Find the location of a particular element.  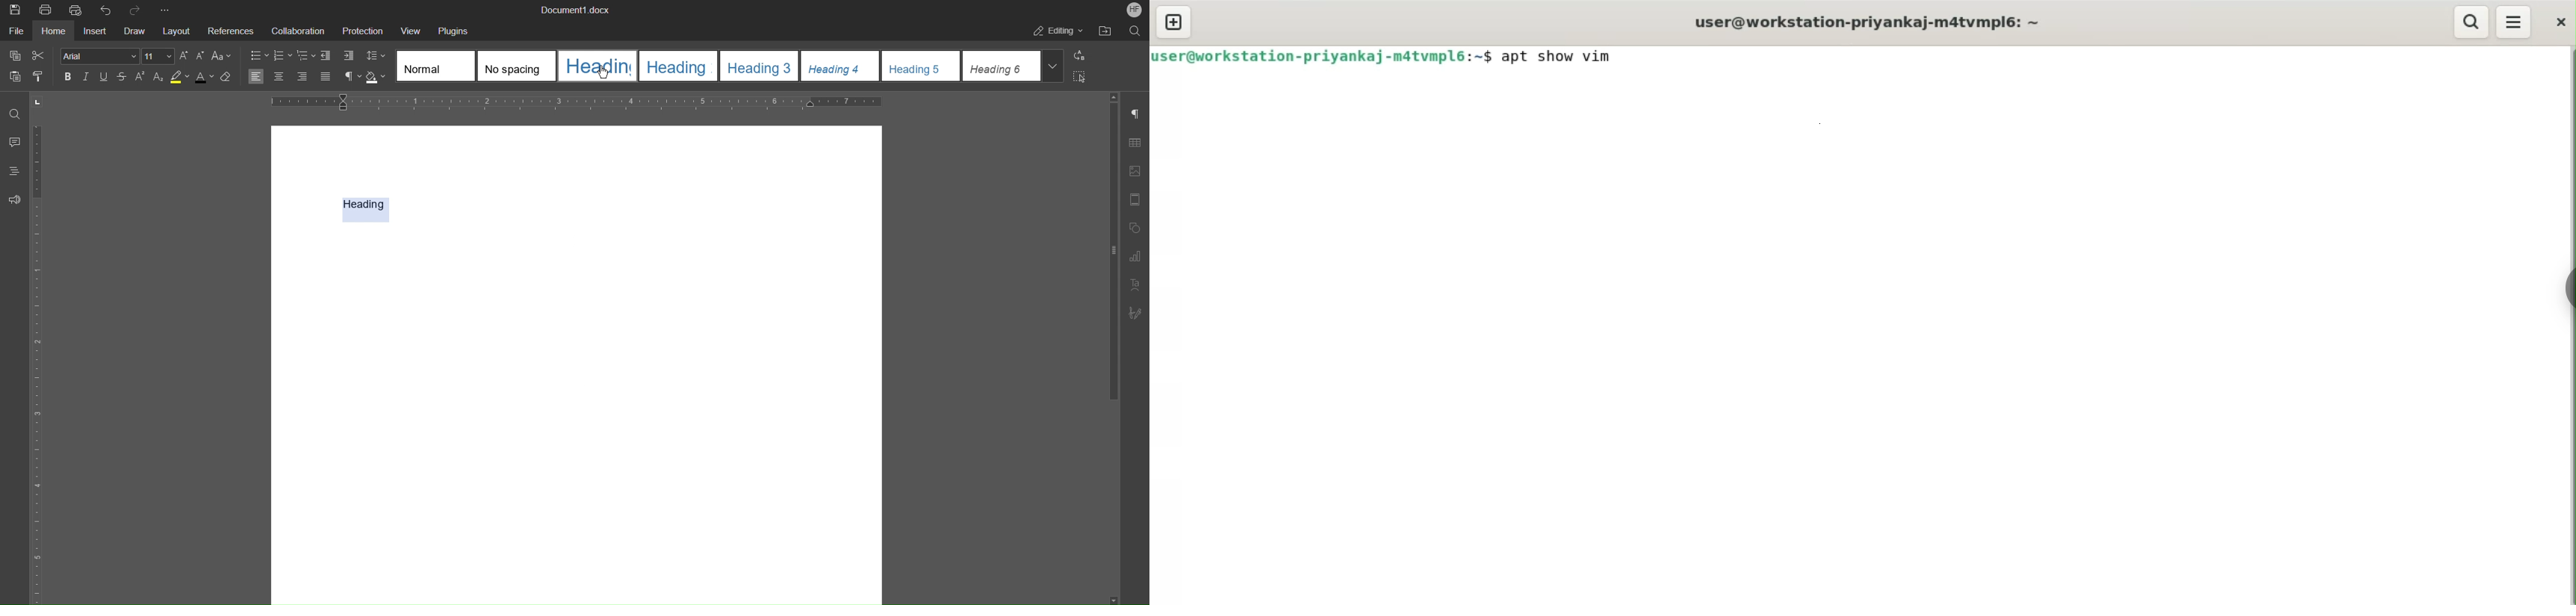

Find is located at coordinates (13, 114).